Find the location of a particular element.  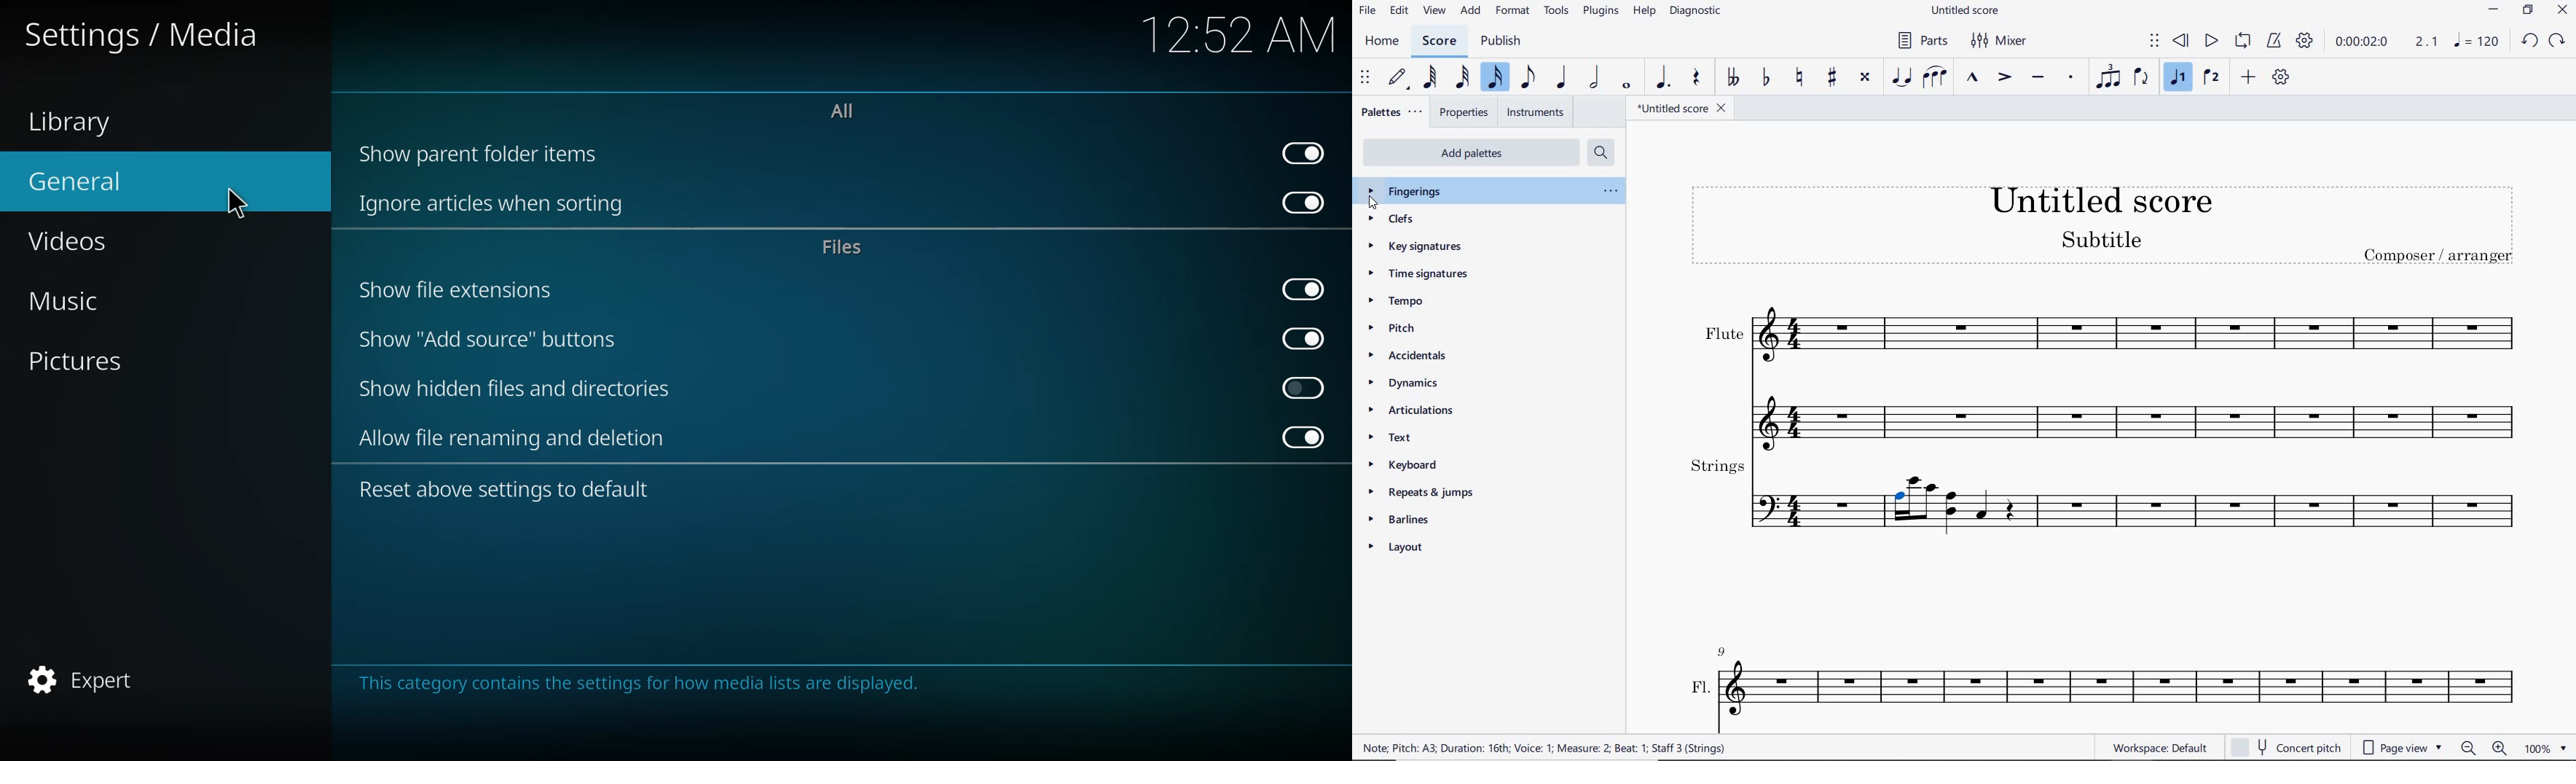

tempo is located at coordinates (1397, 301).